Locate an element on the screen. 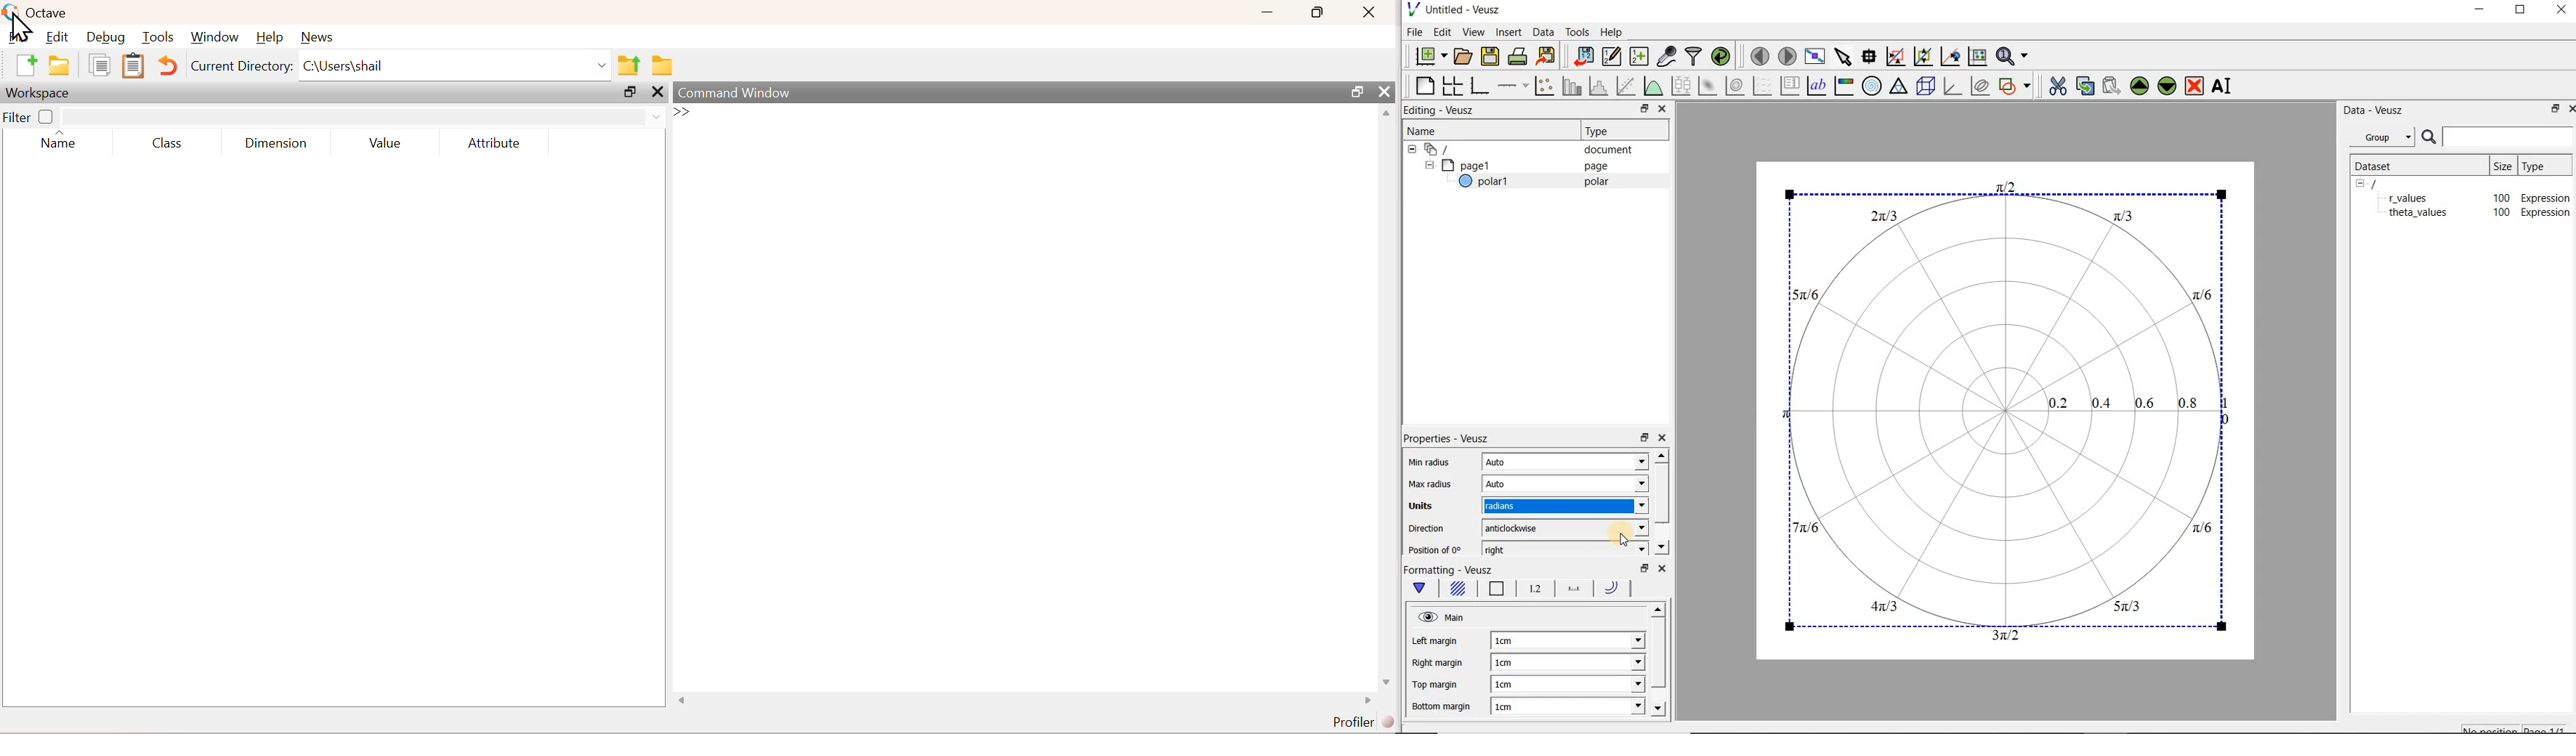 This screenshot has height=756, width=2576. Tools is located at coordinates (1576, 32).